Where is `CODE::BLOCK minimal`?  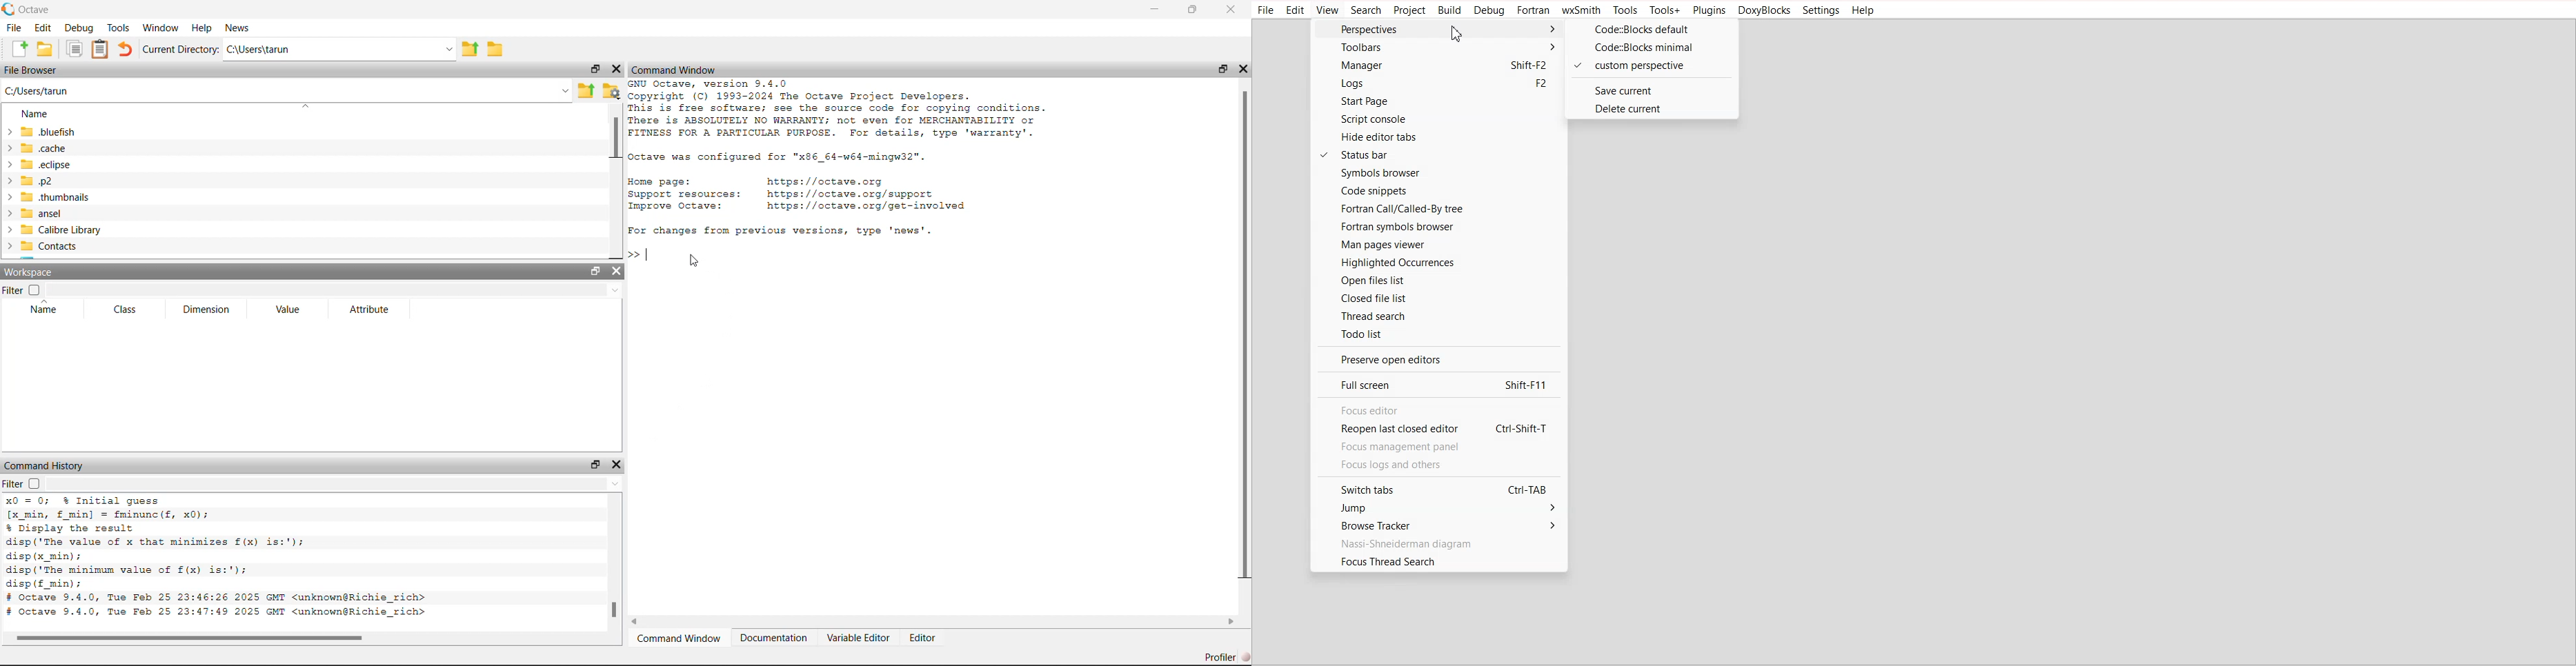
CODE::BLOCK minimal is located at coordinates (1650, 48).